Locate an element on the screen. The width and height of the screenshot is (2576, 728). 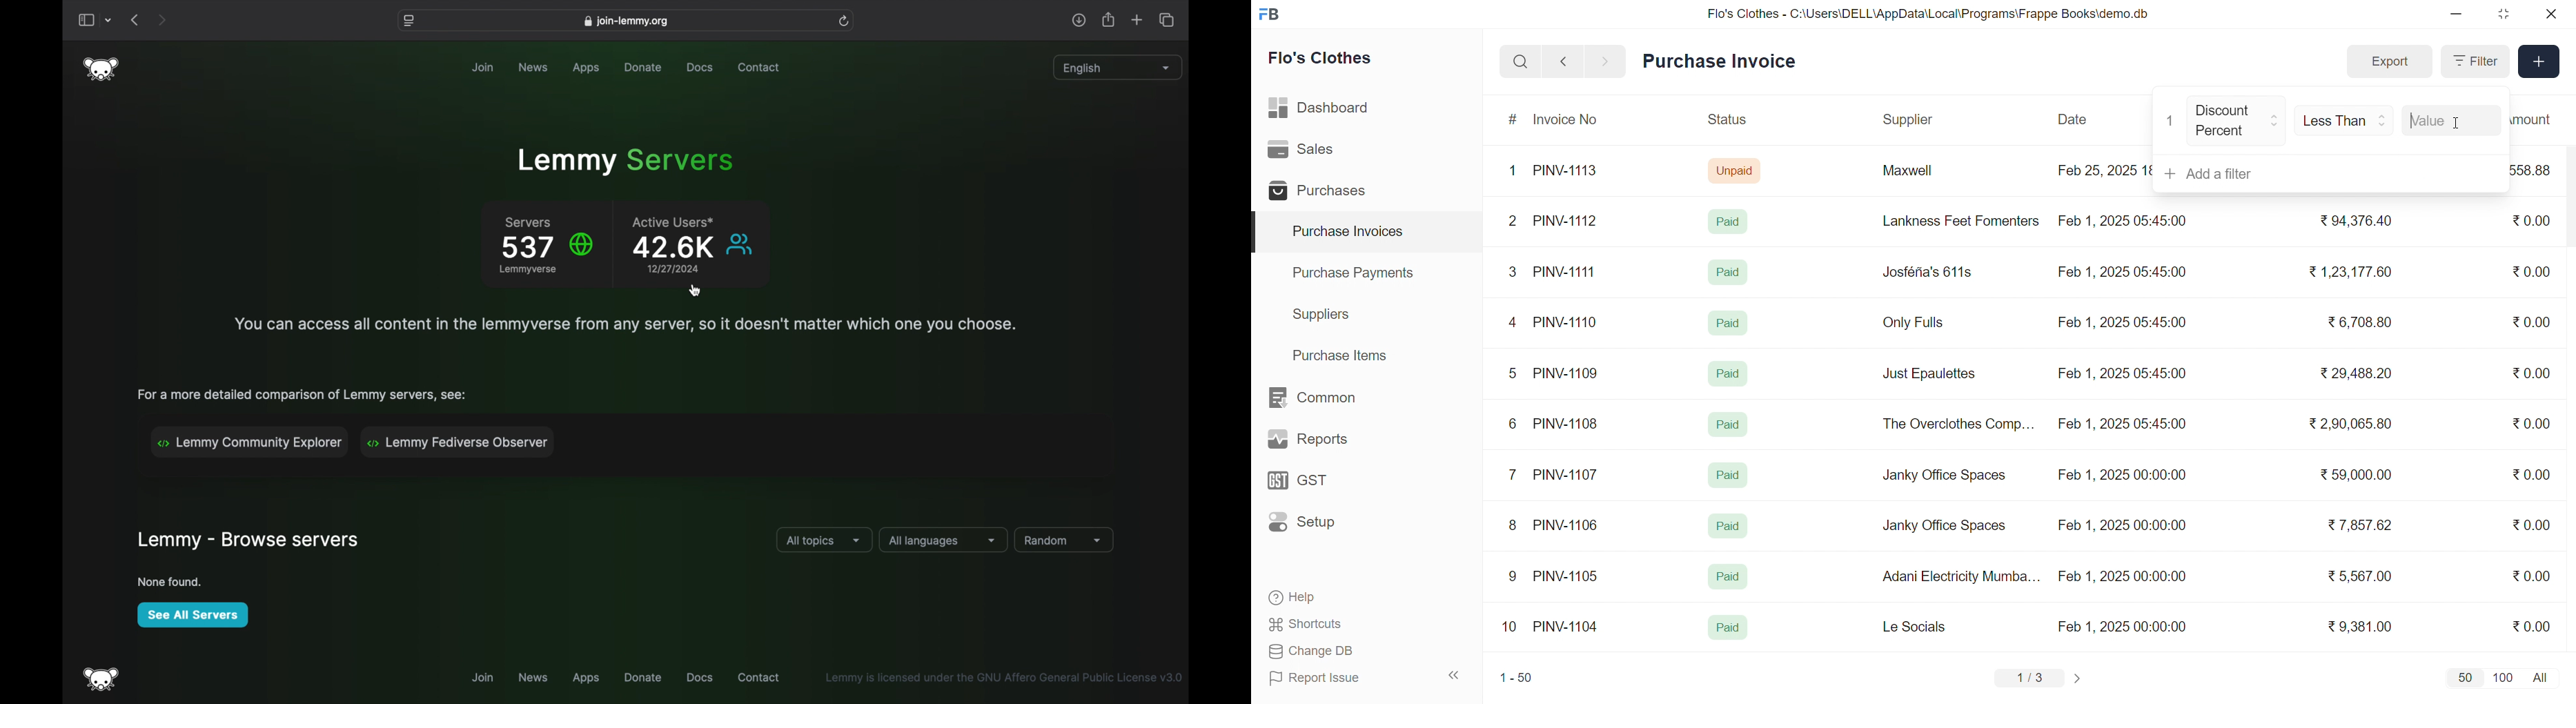
₹0.00 is located at coordinates (2535, 473).